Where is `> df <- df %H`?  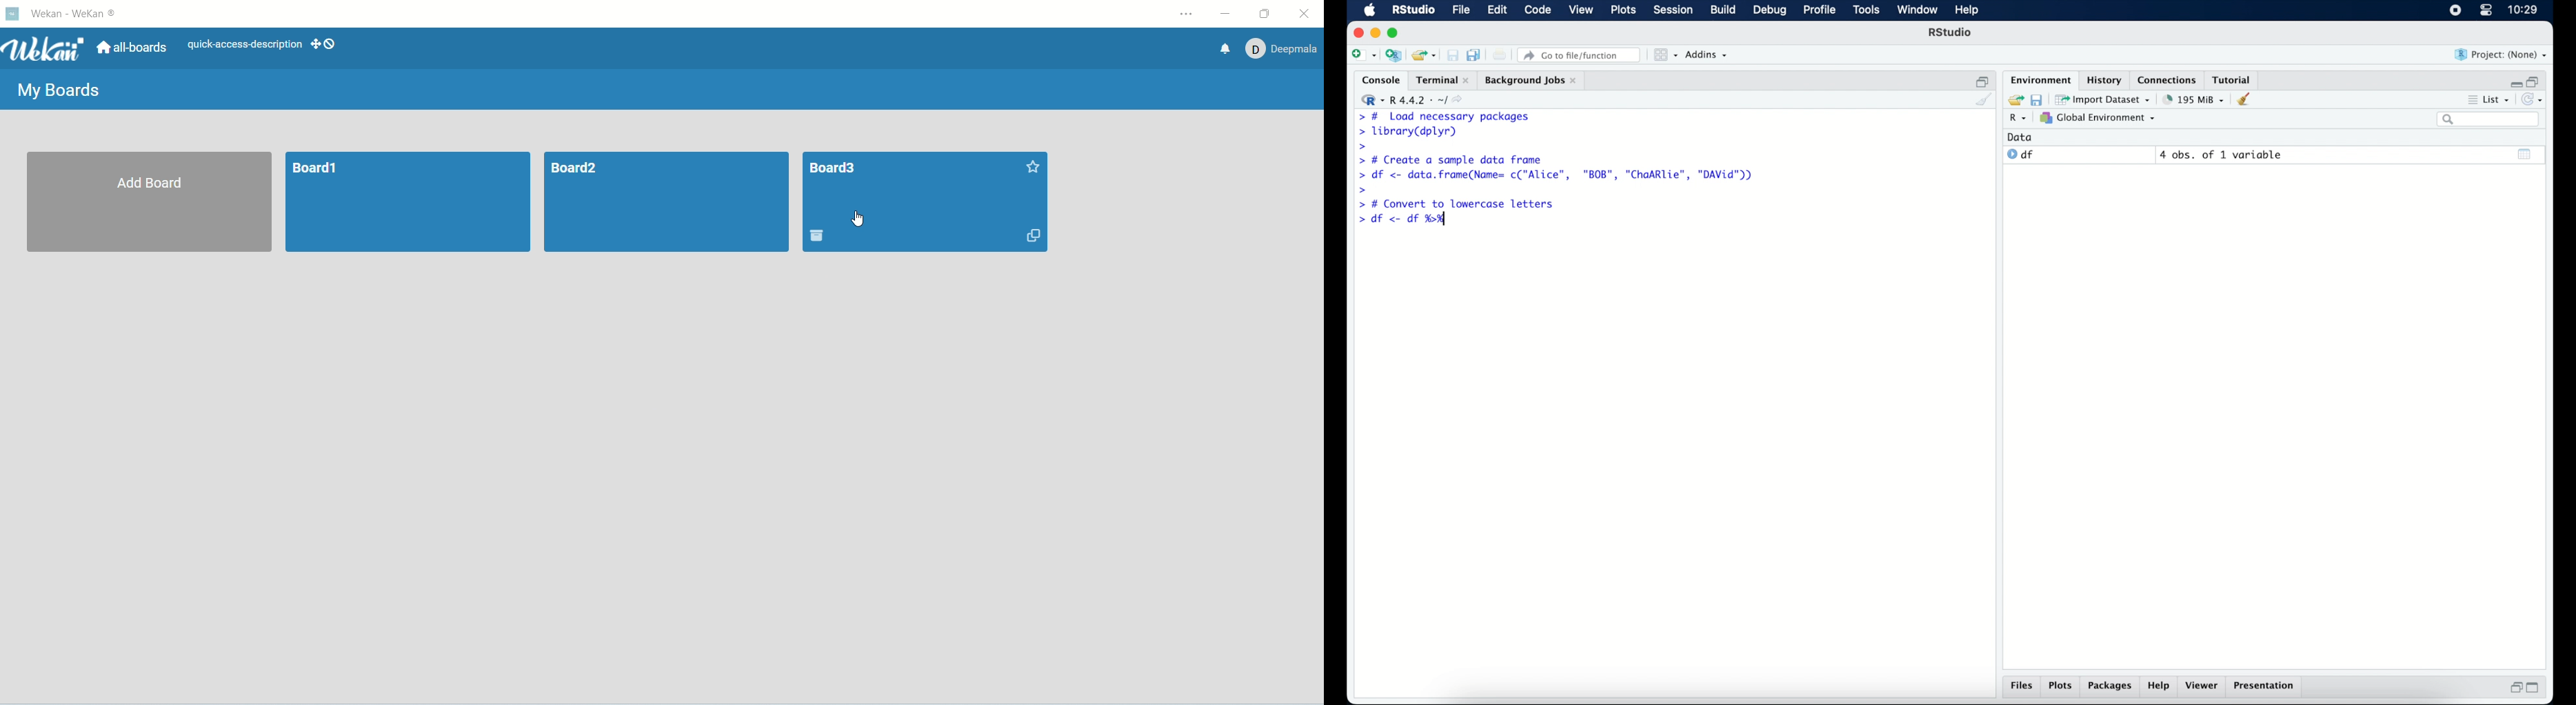 > df <- df %H is located at coordinates (1406, 221).